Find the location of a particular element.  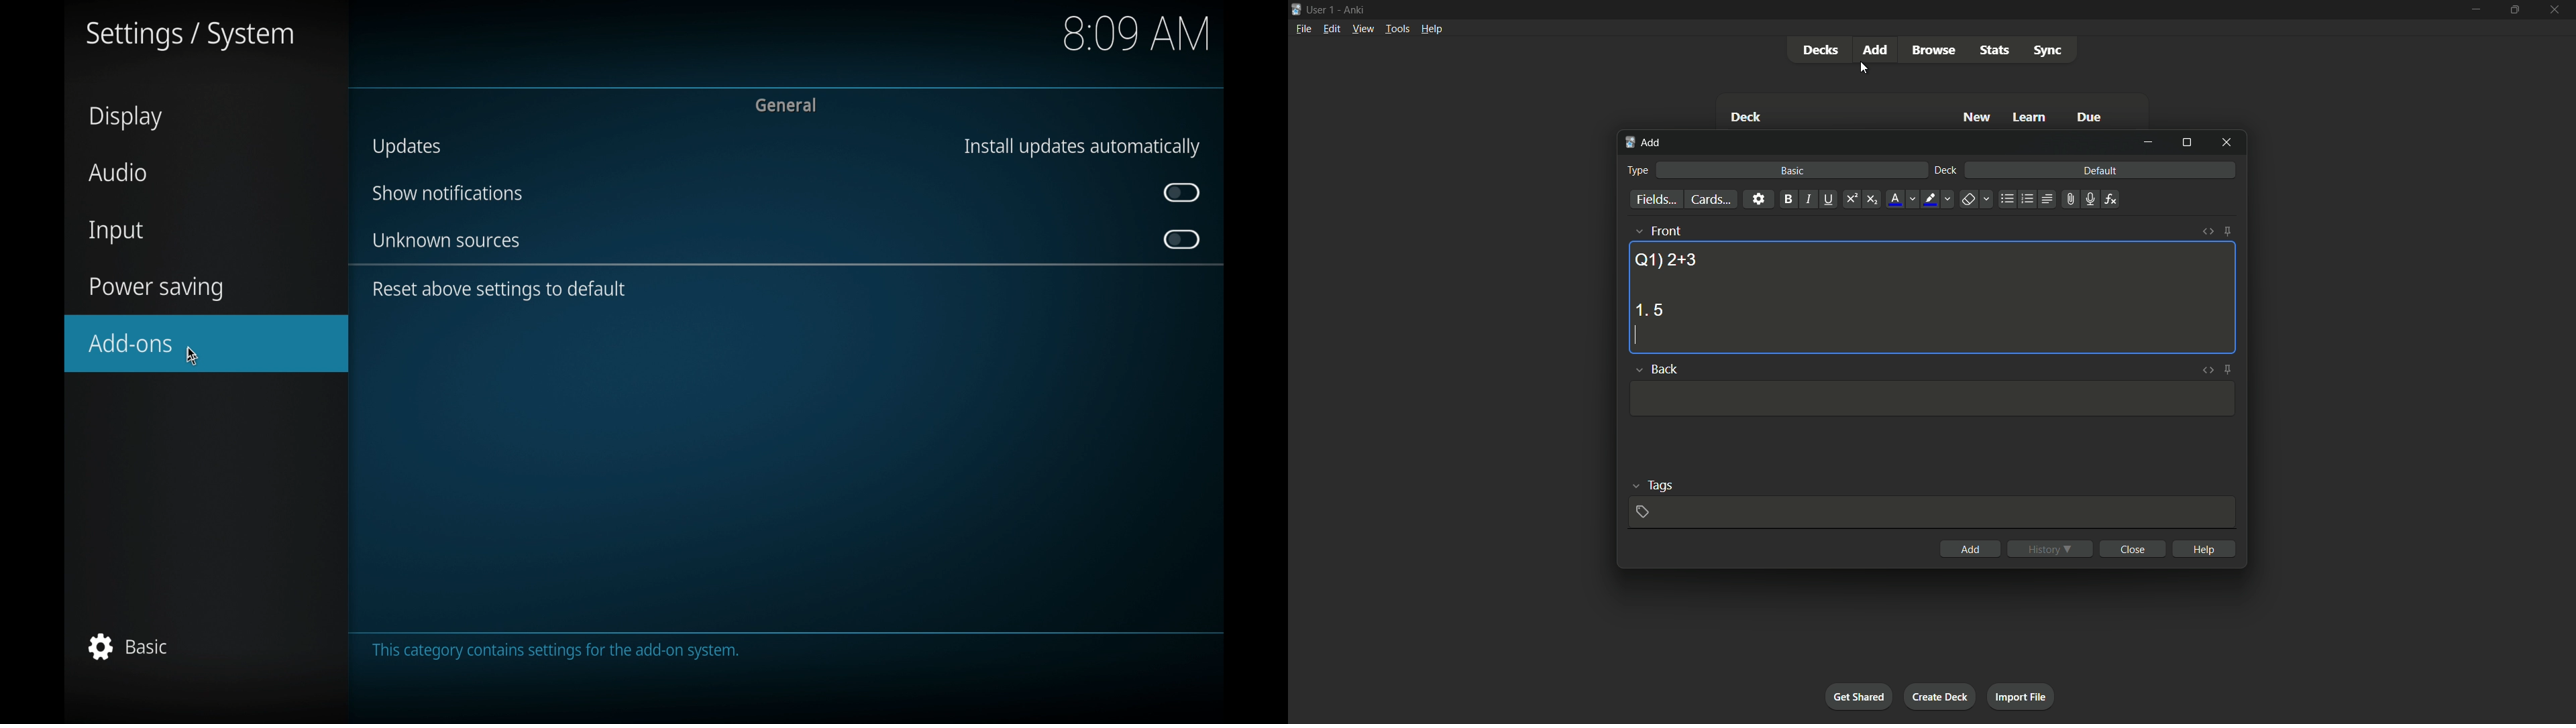

audio is located at coordinates (119, 172).